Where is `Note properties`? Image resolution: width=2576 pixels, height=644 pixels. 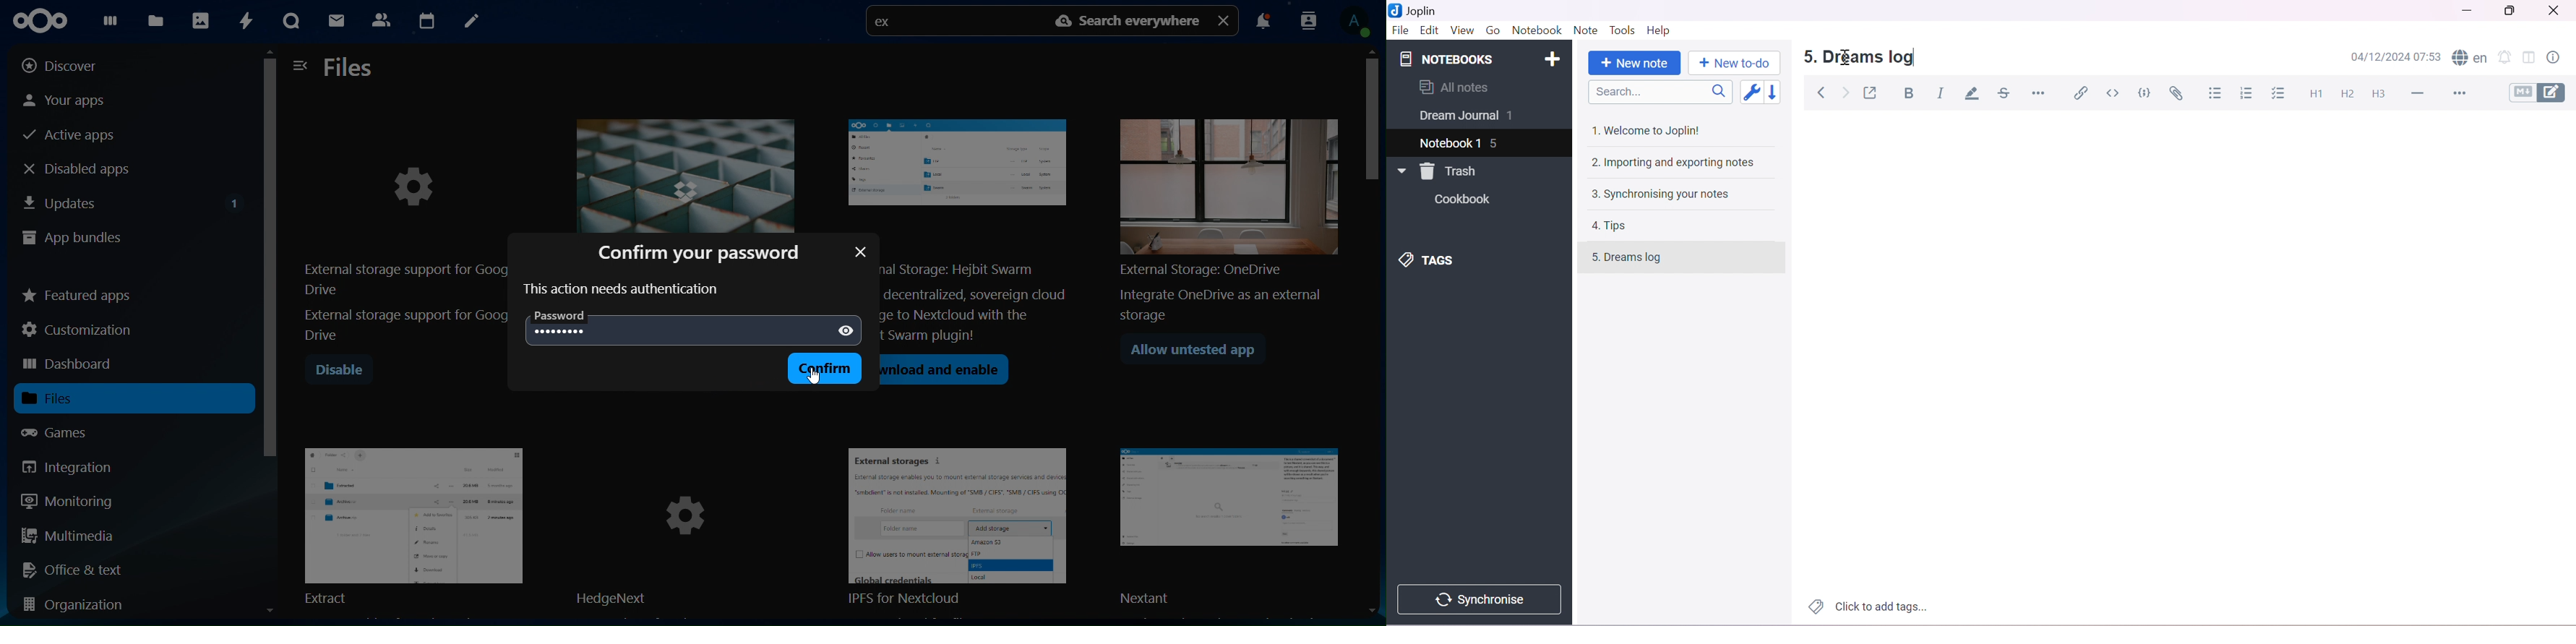 Note properties is located at coordinates (2559, 56).